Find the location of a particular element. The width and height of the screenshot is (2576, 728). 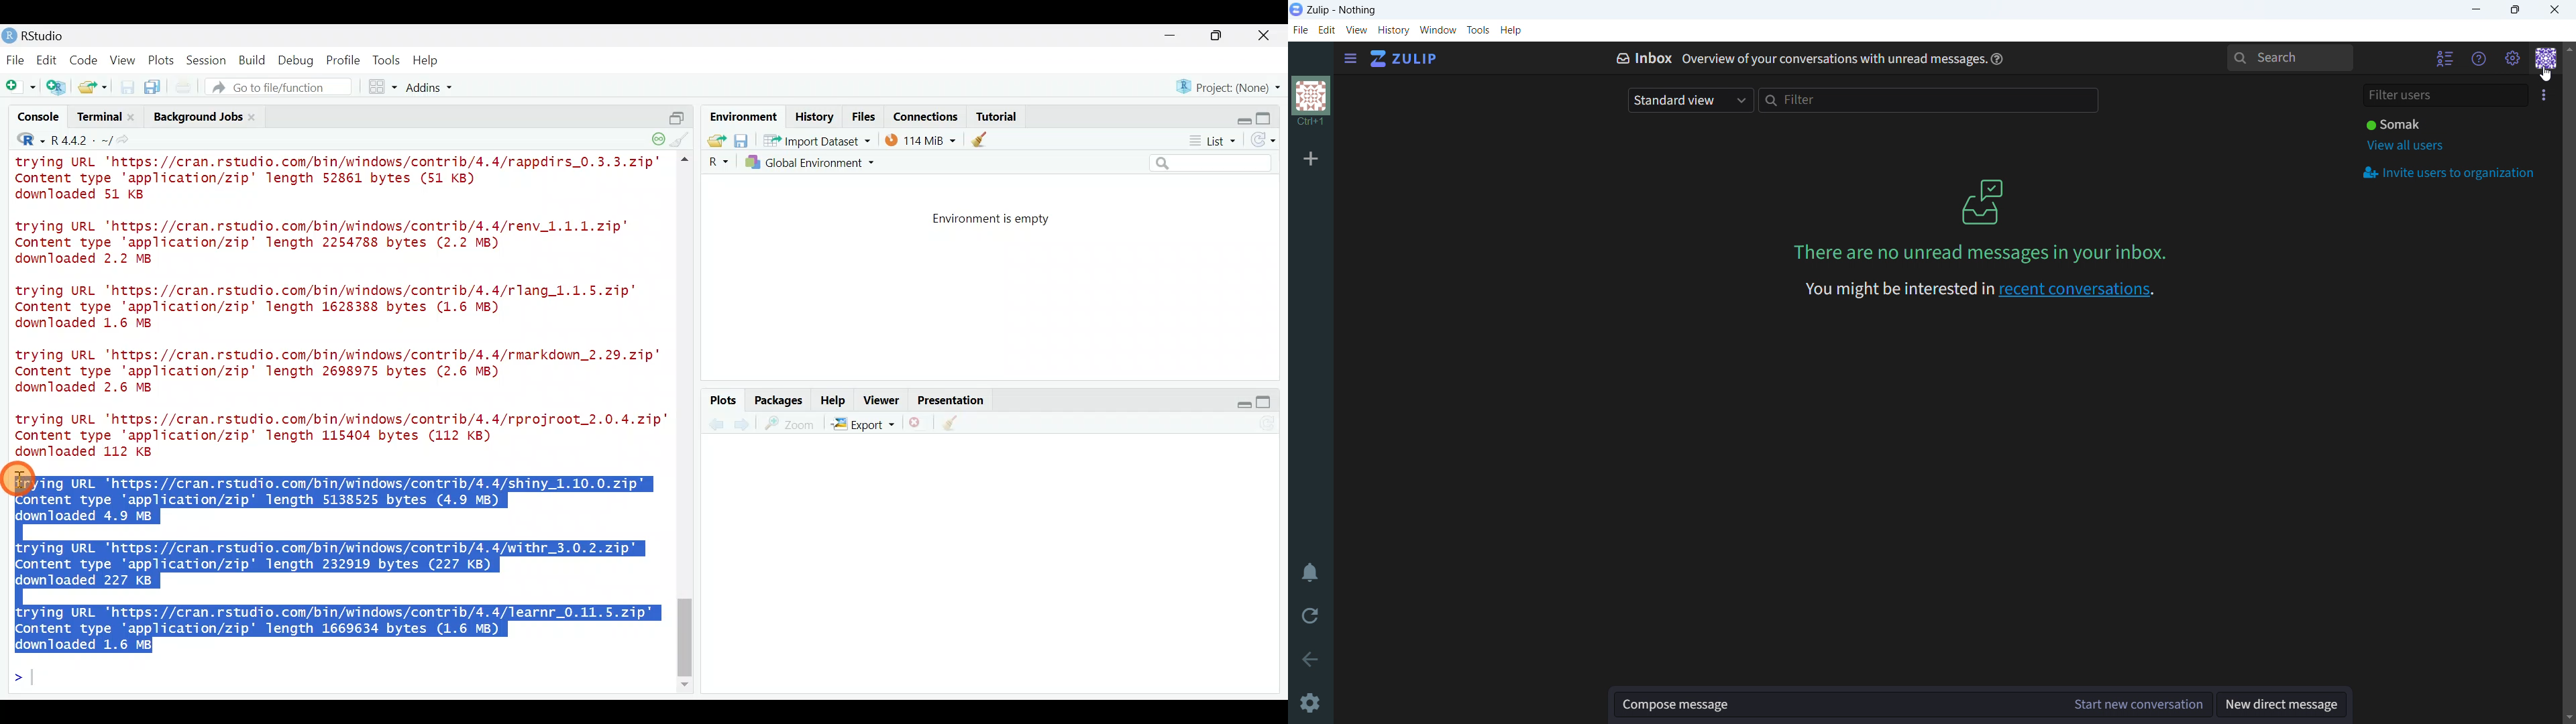

Create a project is located at coordinates (58, 88).